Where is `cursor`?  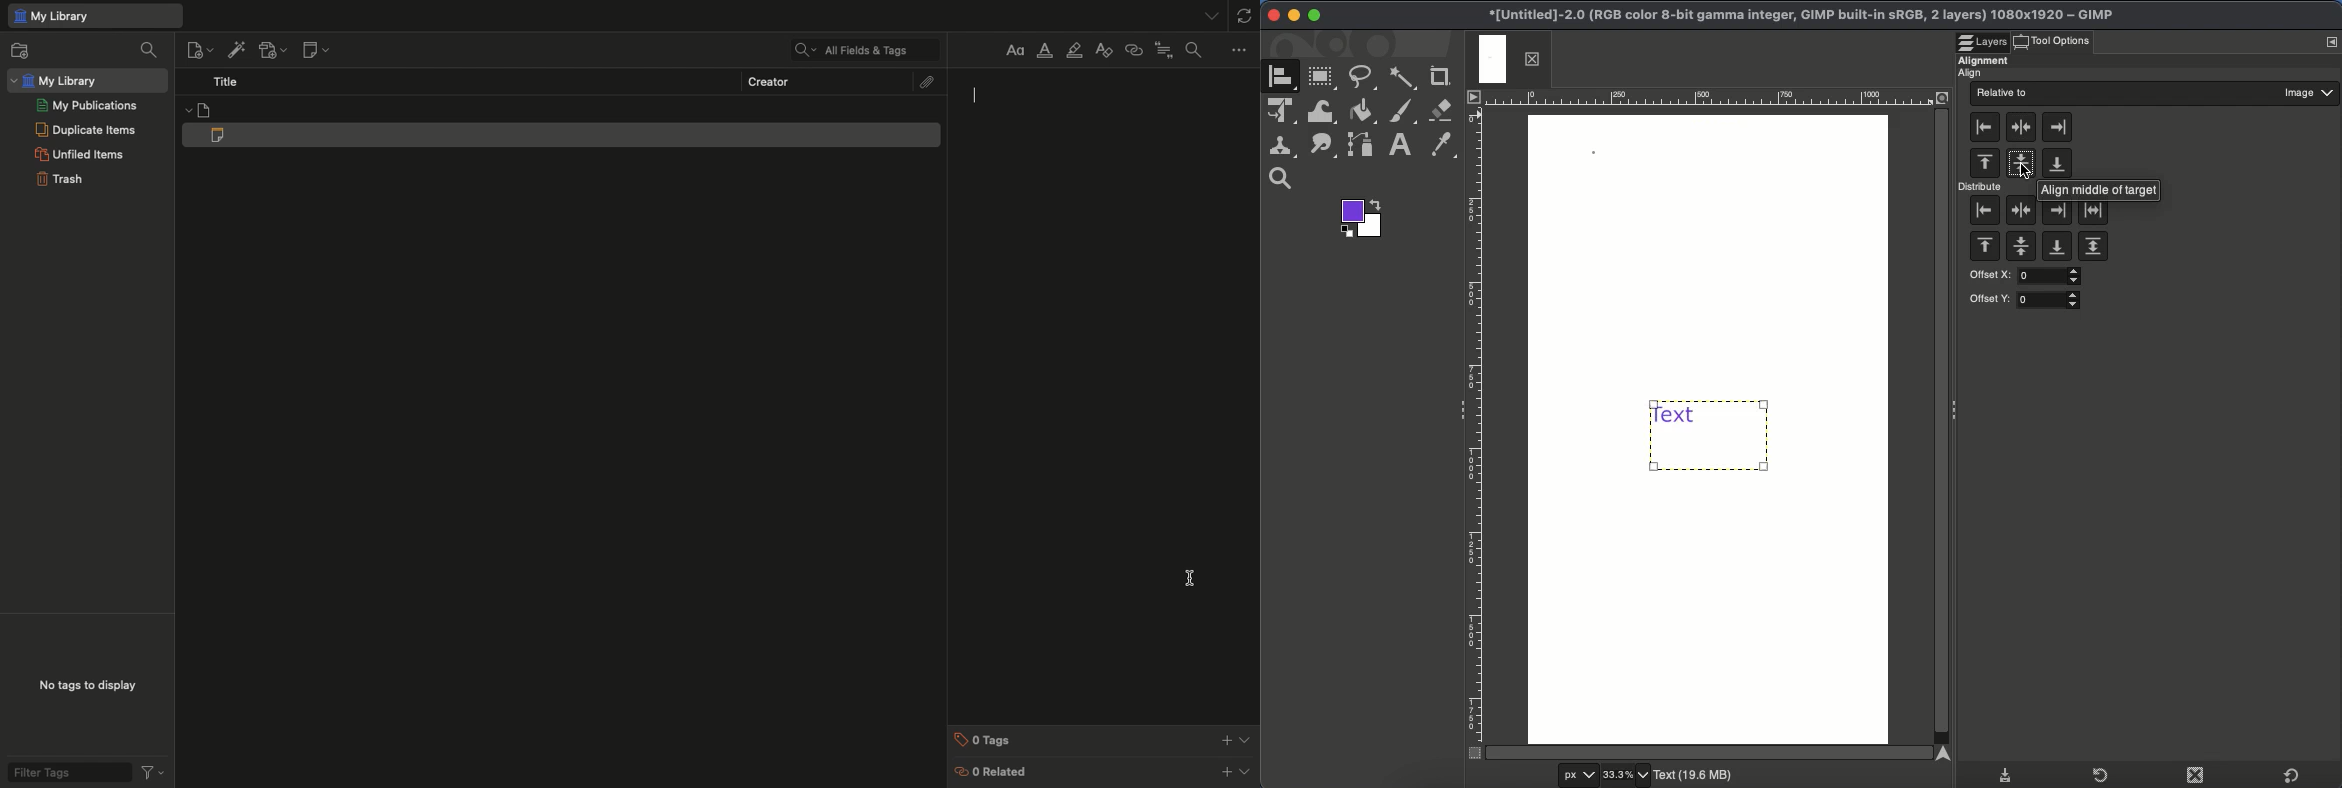
cursor is located at coordinates (978, 94).